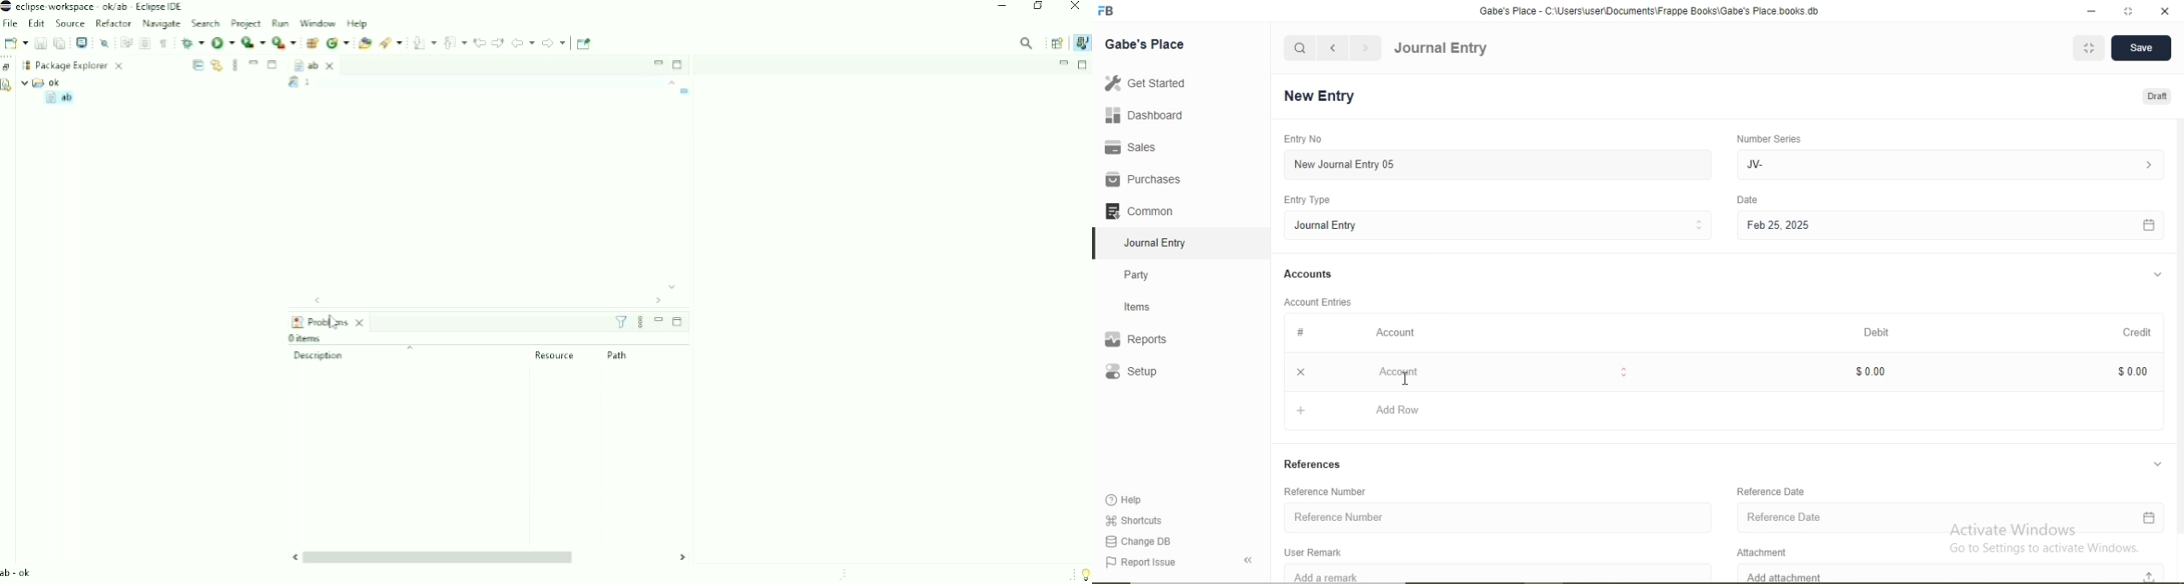  Describe the element at coordinates (1147, 307) in the screenshot. I see `Items` at that location.